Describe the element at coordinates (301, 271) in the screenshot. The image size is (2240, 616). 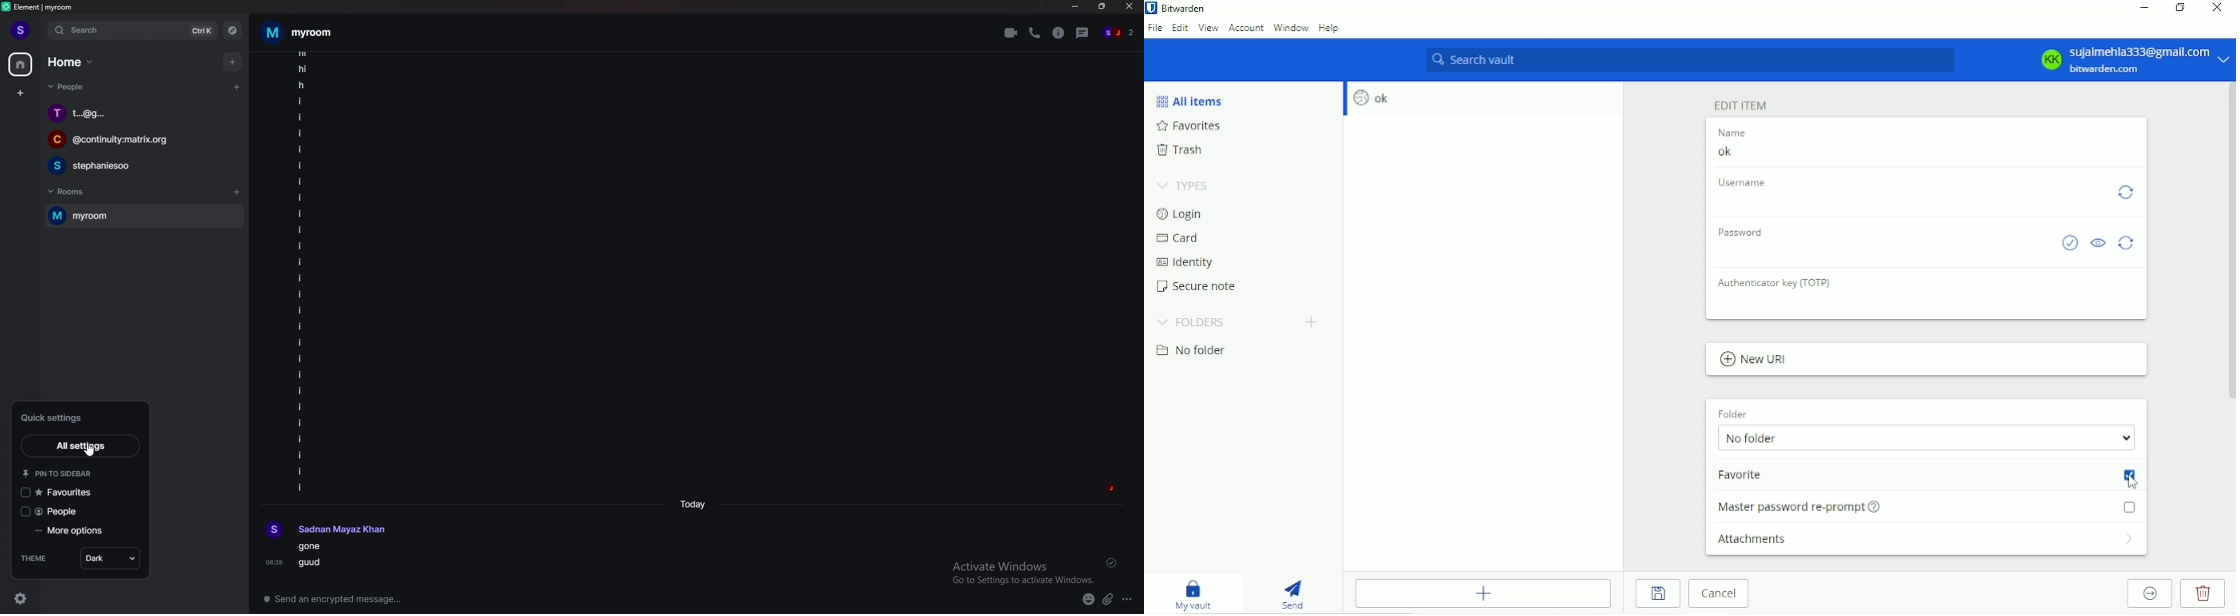
I see `texts` at that location.